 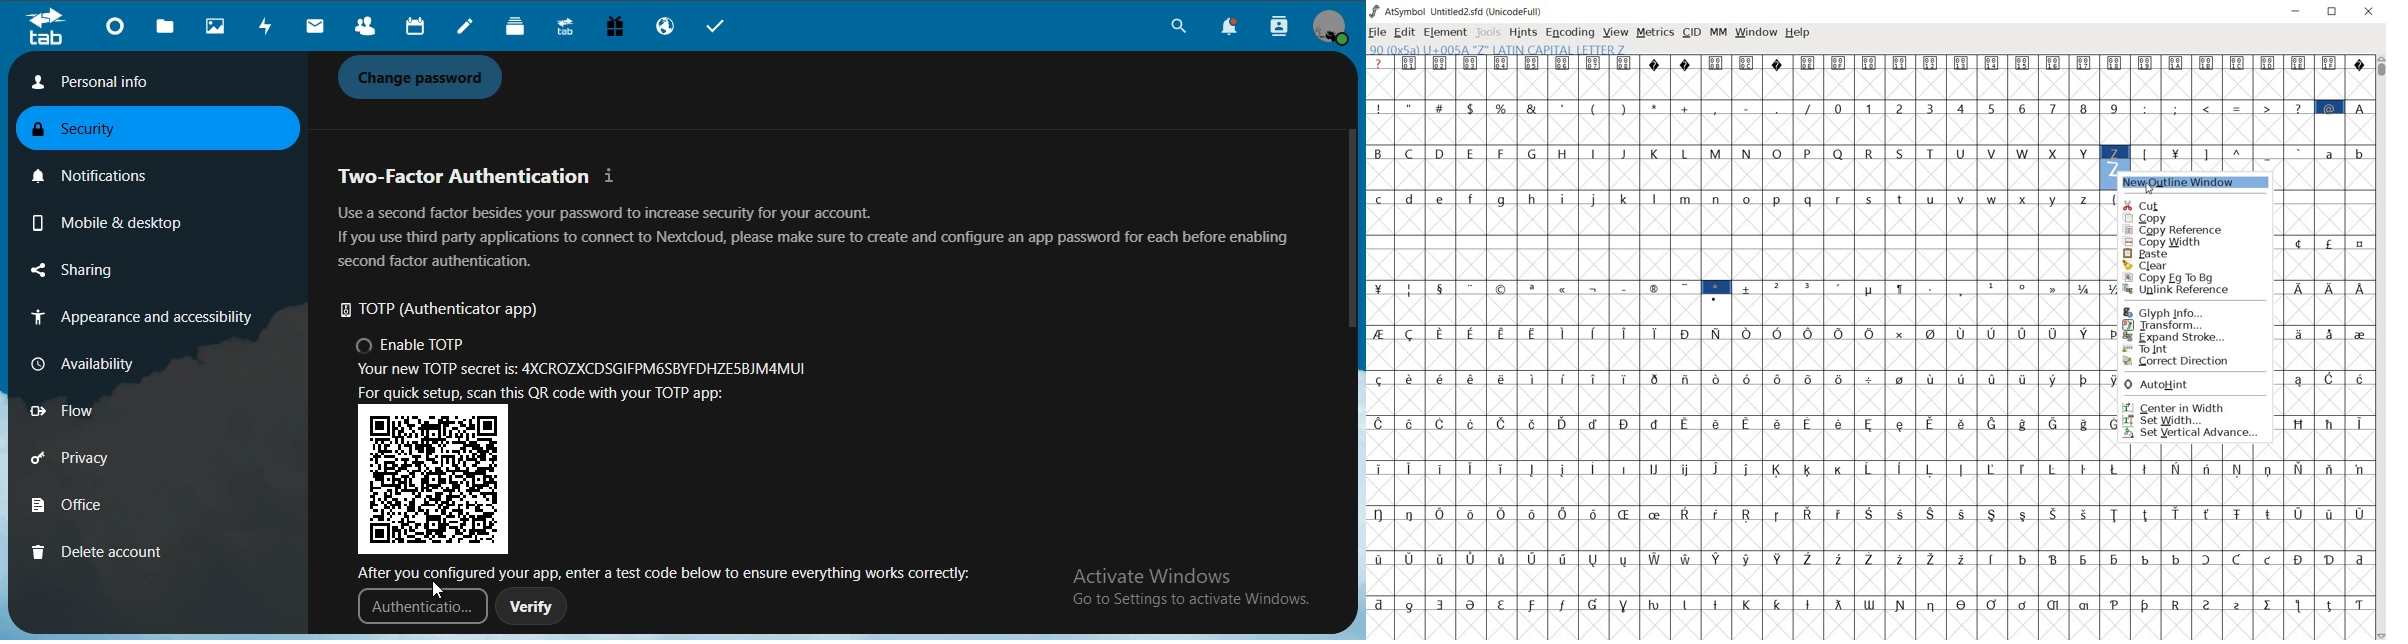 I want to click on contact, so click(x=365, y=27).